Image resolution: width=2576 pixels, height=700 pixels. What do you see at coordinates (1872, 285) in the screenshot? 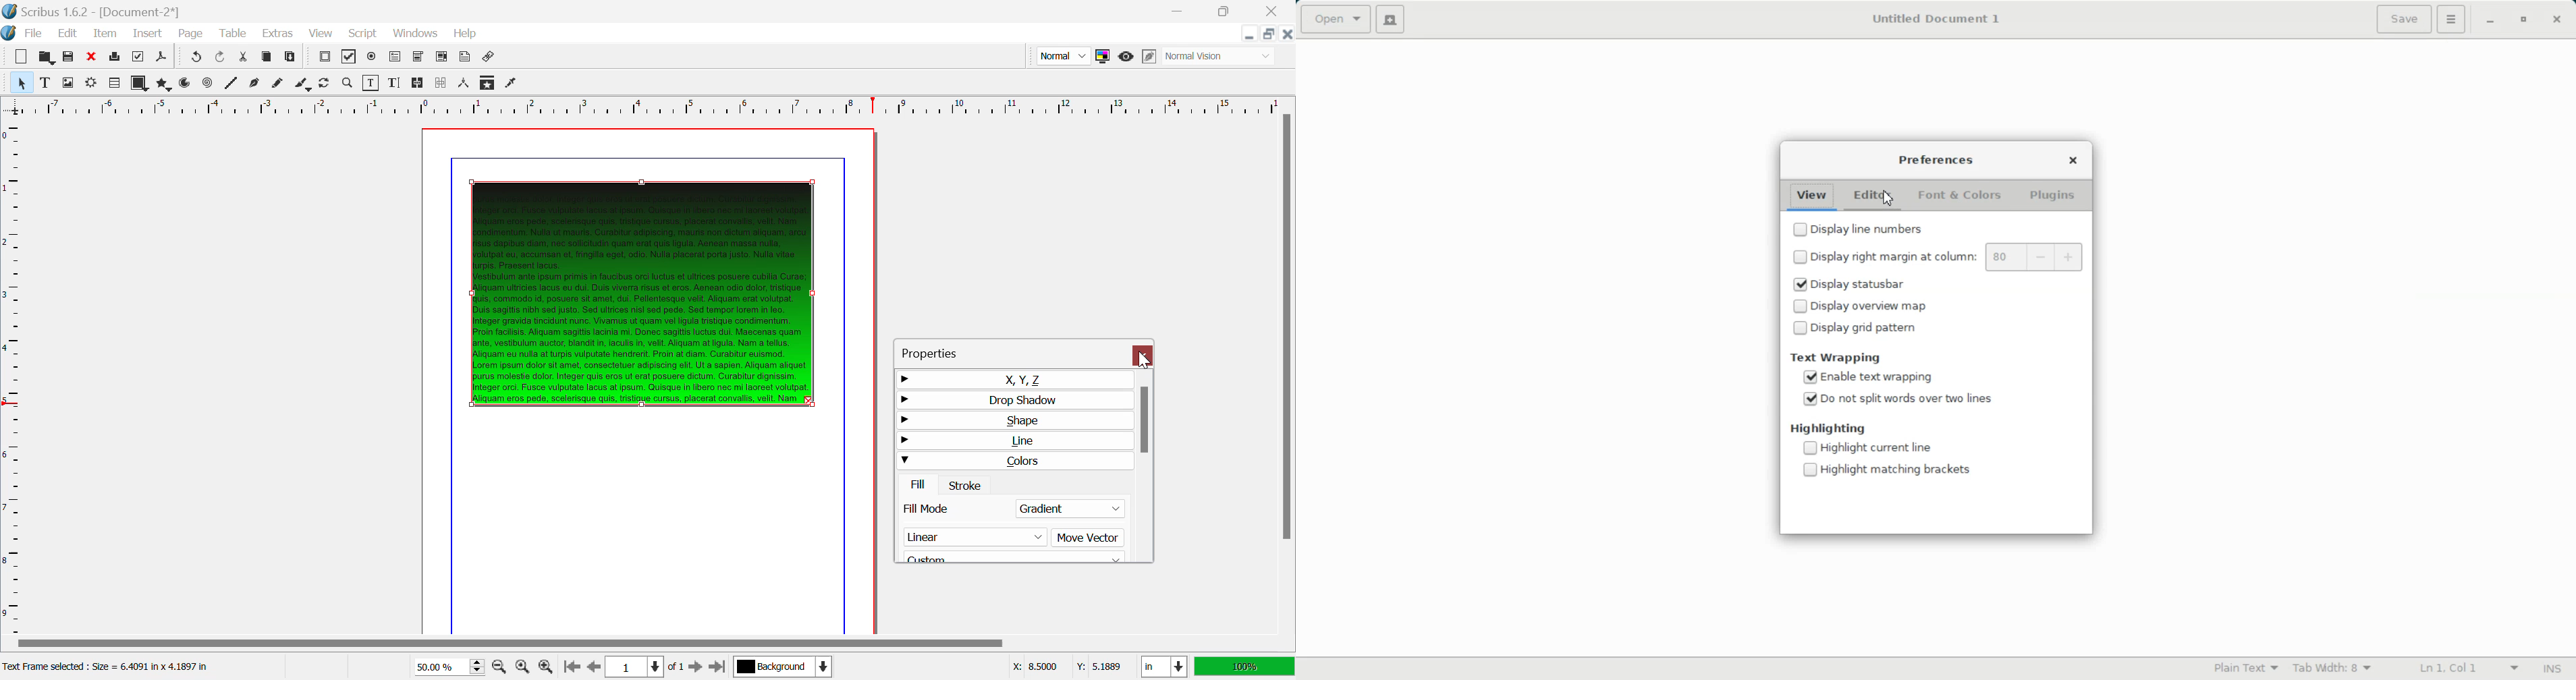
I see `(un)check Display Statusbar` at bounding box center [1872, 285].